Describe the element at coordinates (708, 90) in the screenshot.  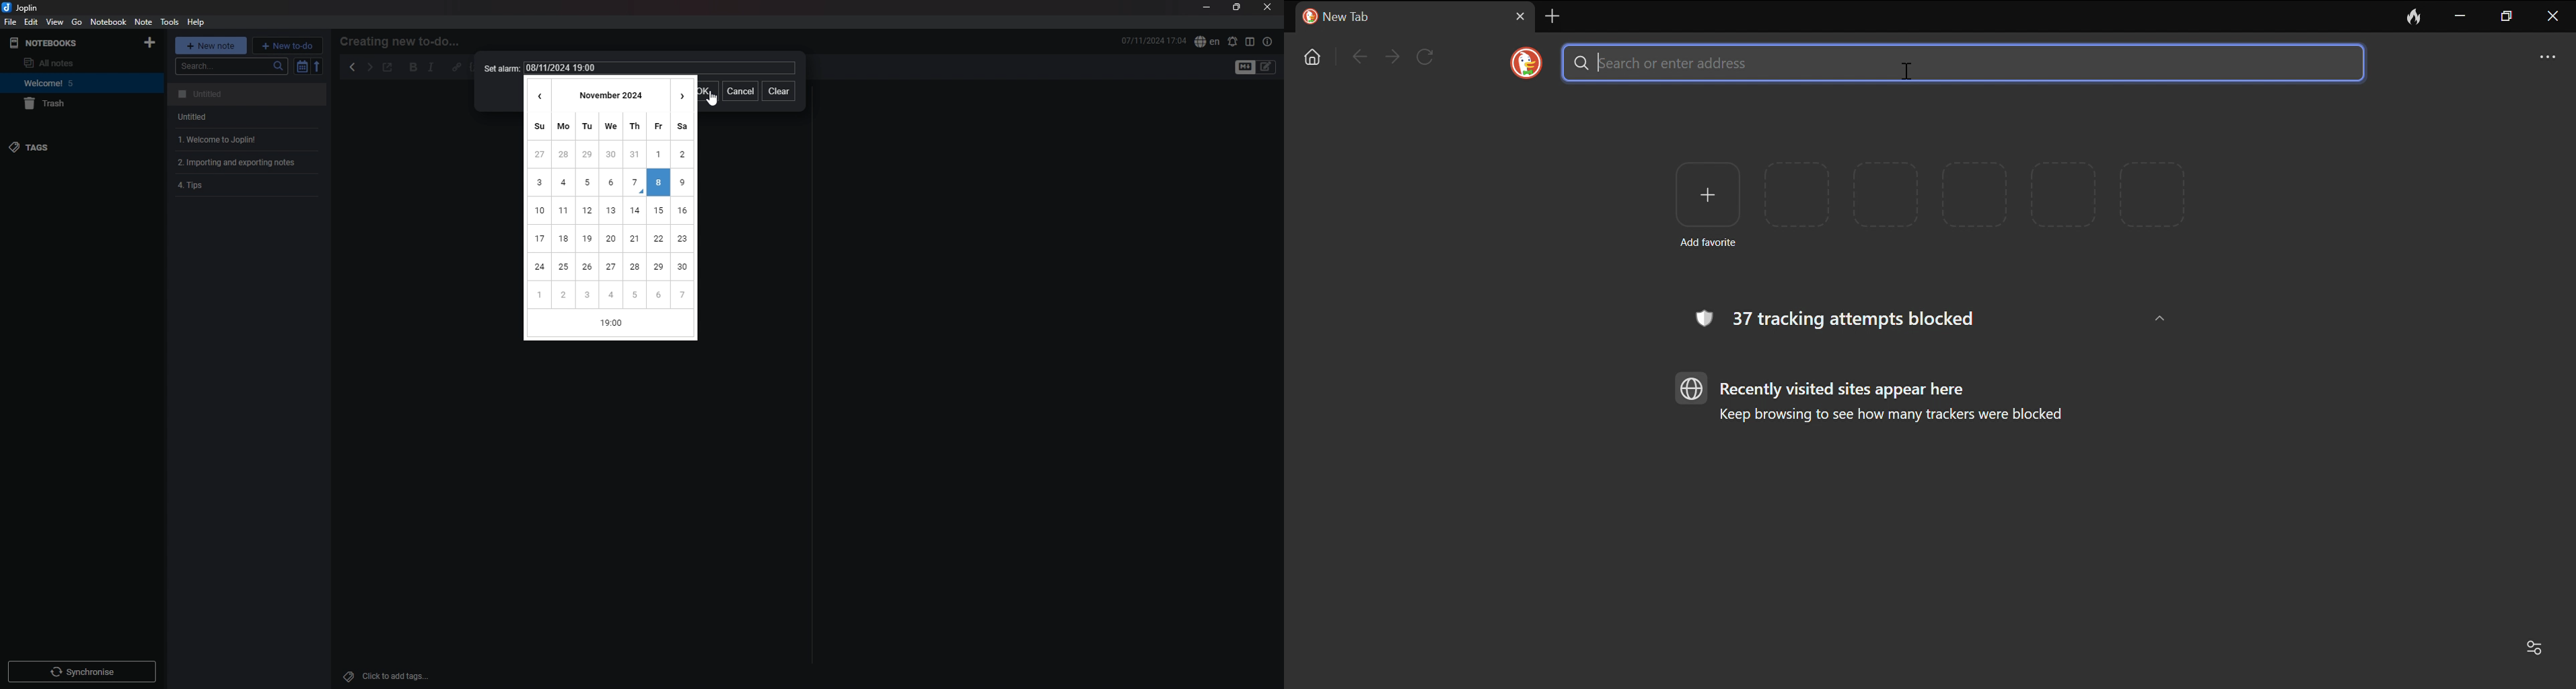
I see `ok` at that location.